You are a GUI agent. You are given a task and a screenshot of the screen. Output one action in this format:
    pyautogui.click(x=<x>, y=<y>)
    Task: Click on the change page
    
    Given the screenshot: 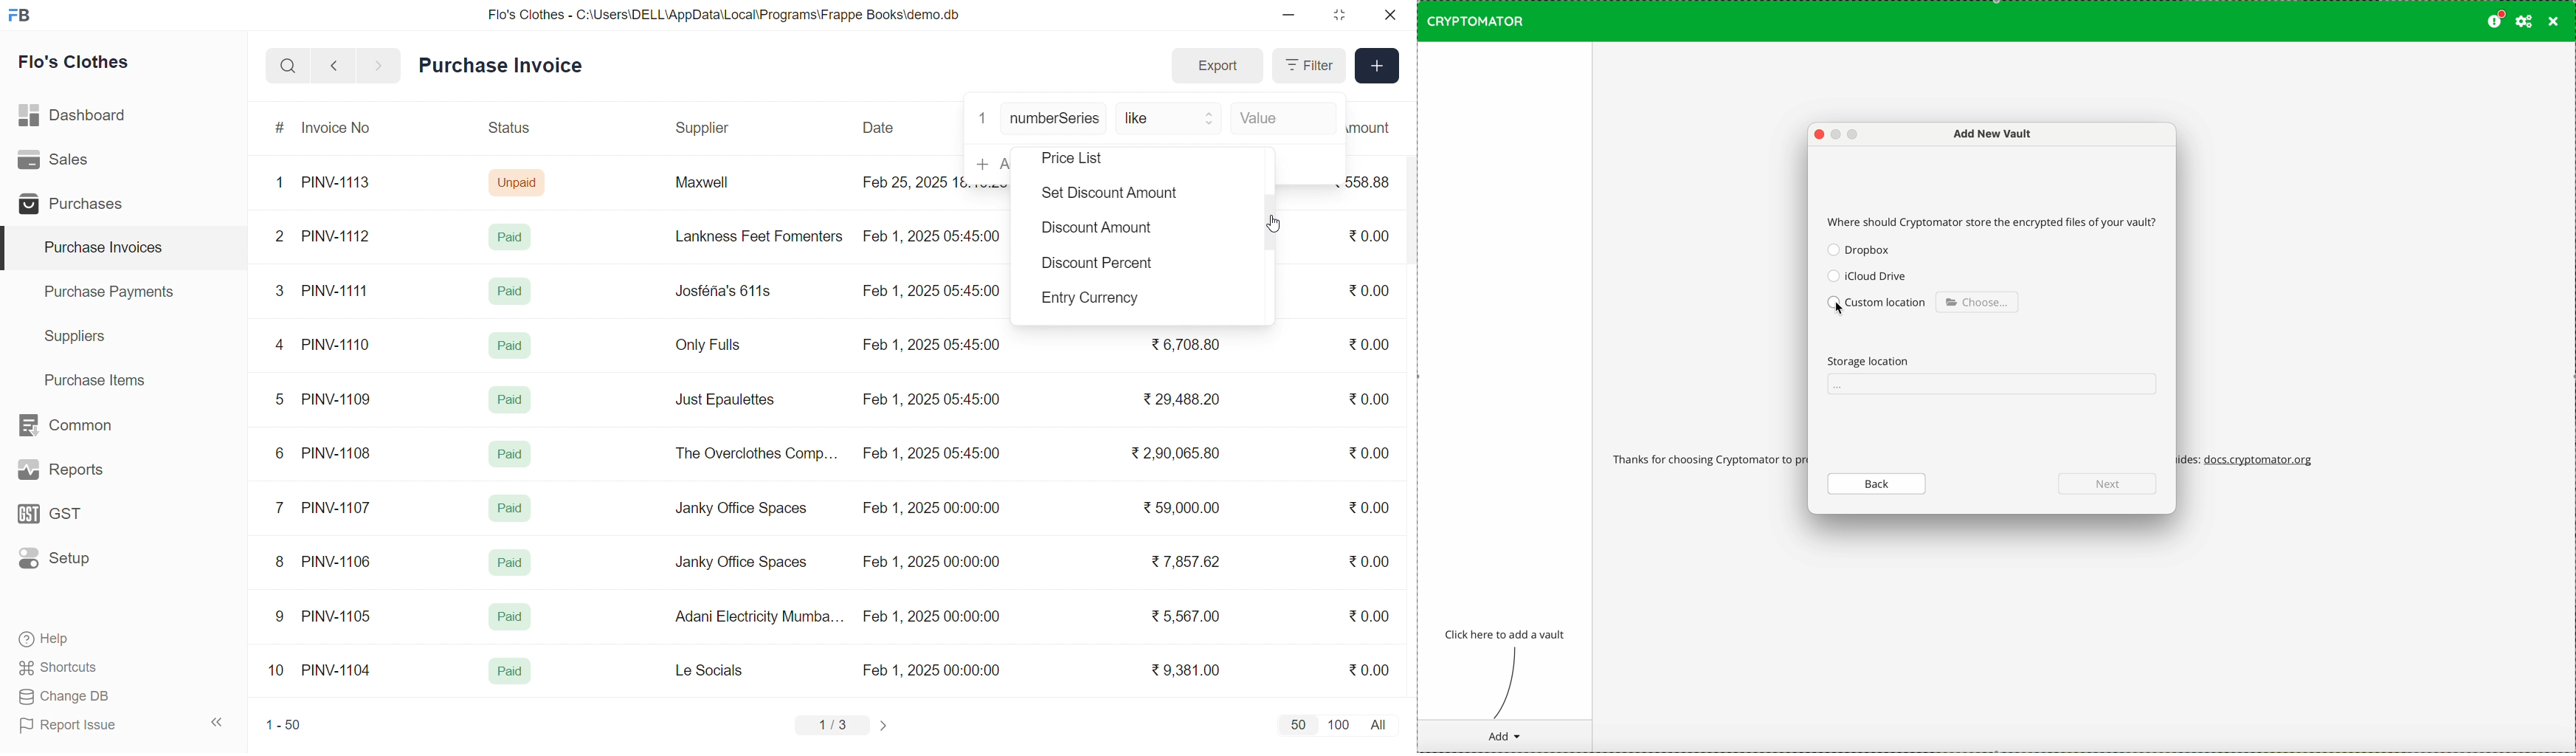 What is the action you would take?
    pyautogui.click(x=885, y=725)
    